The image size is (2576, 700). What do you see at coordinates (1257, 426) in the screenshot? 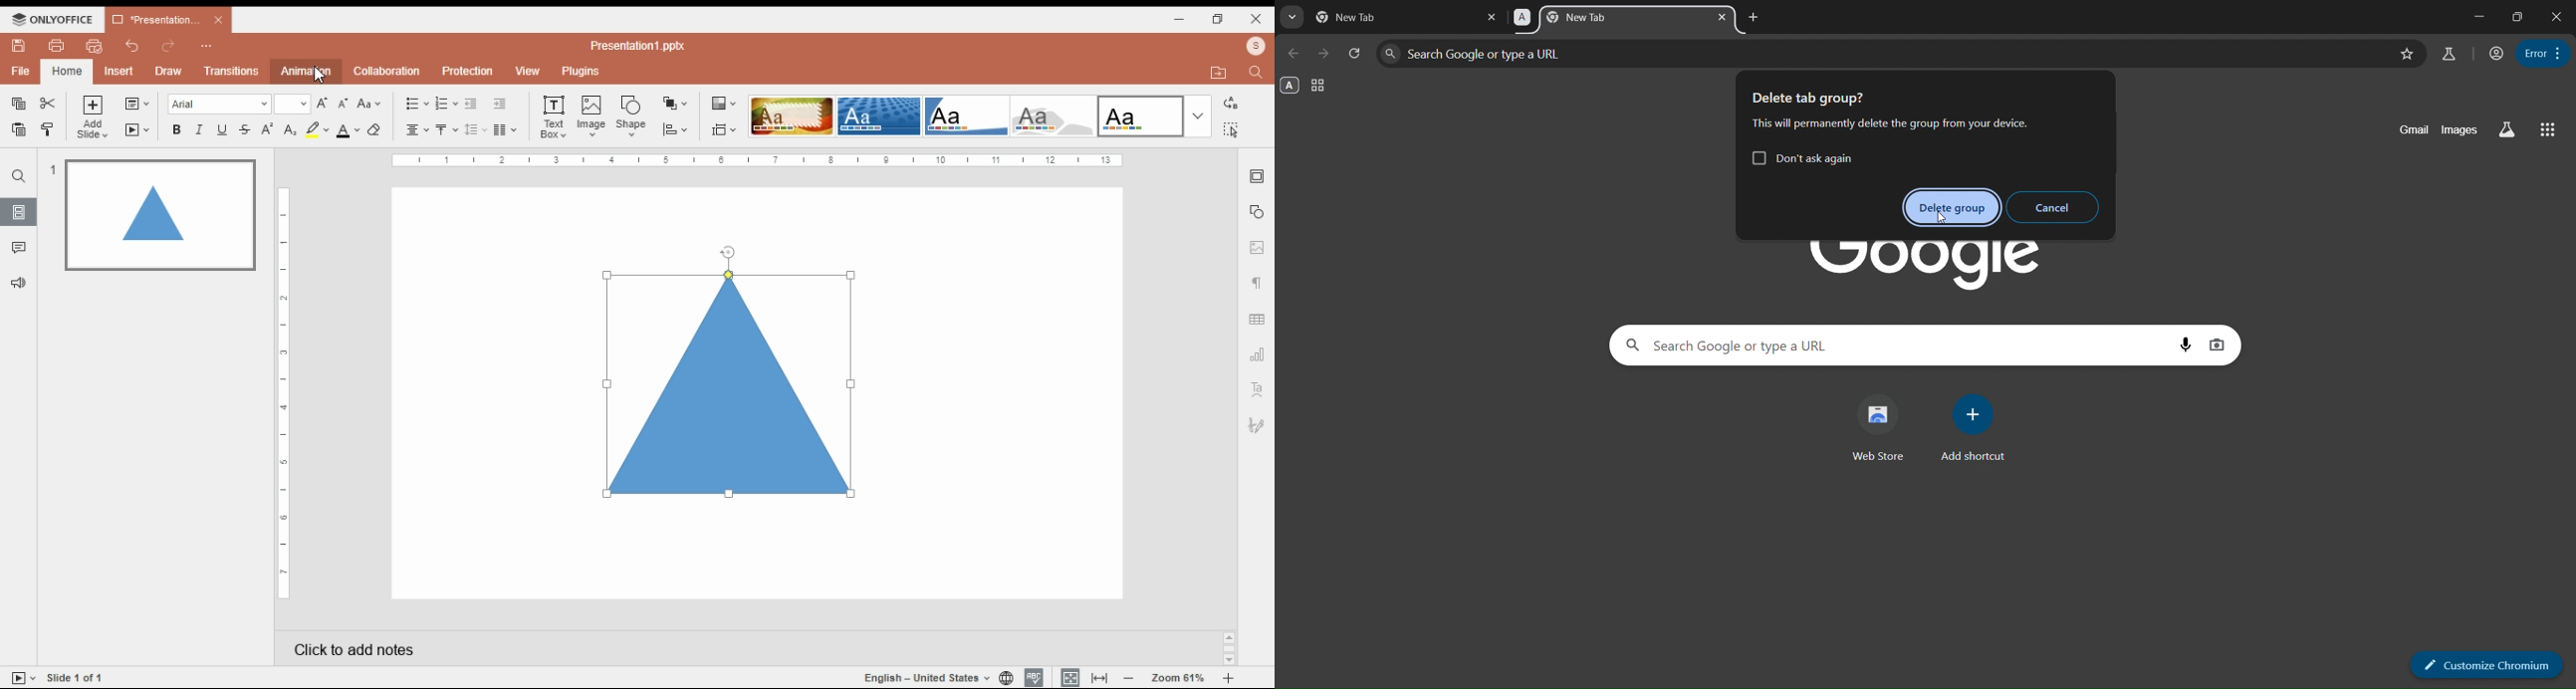
I see `` at bounding box center [1257, 426].